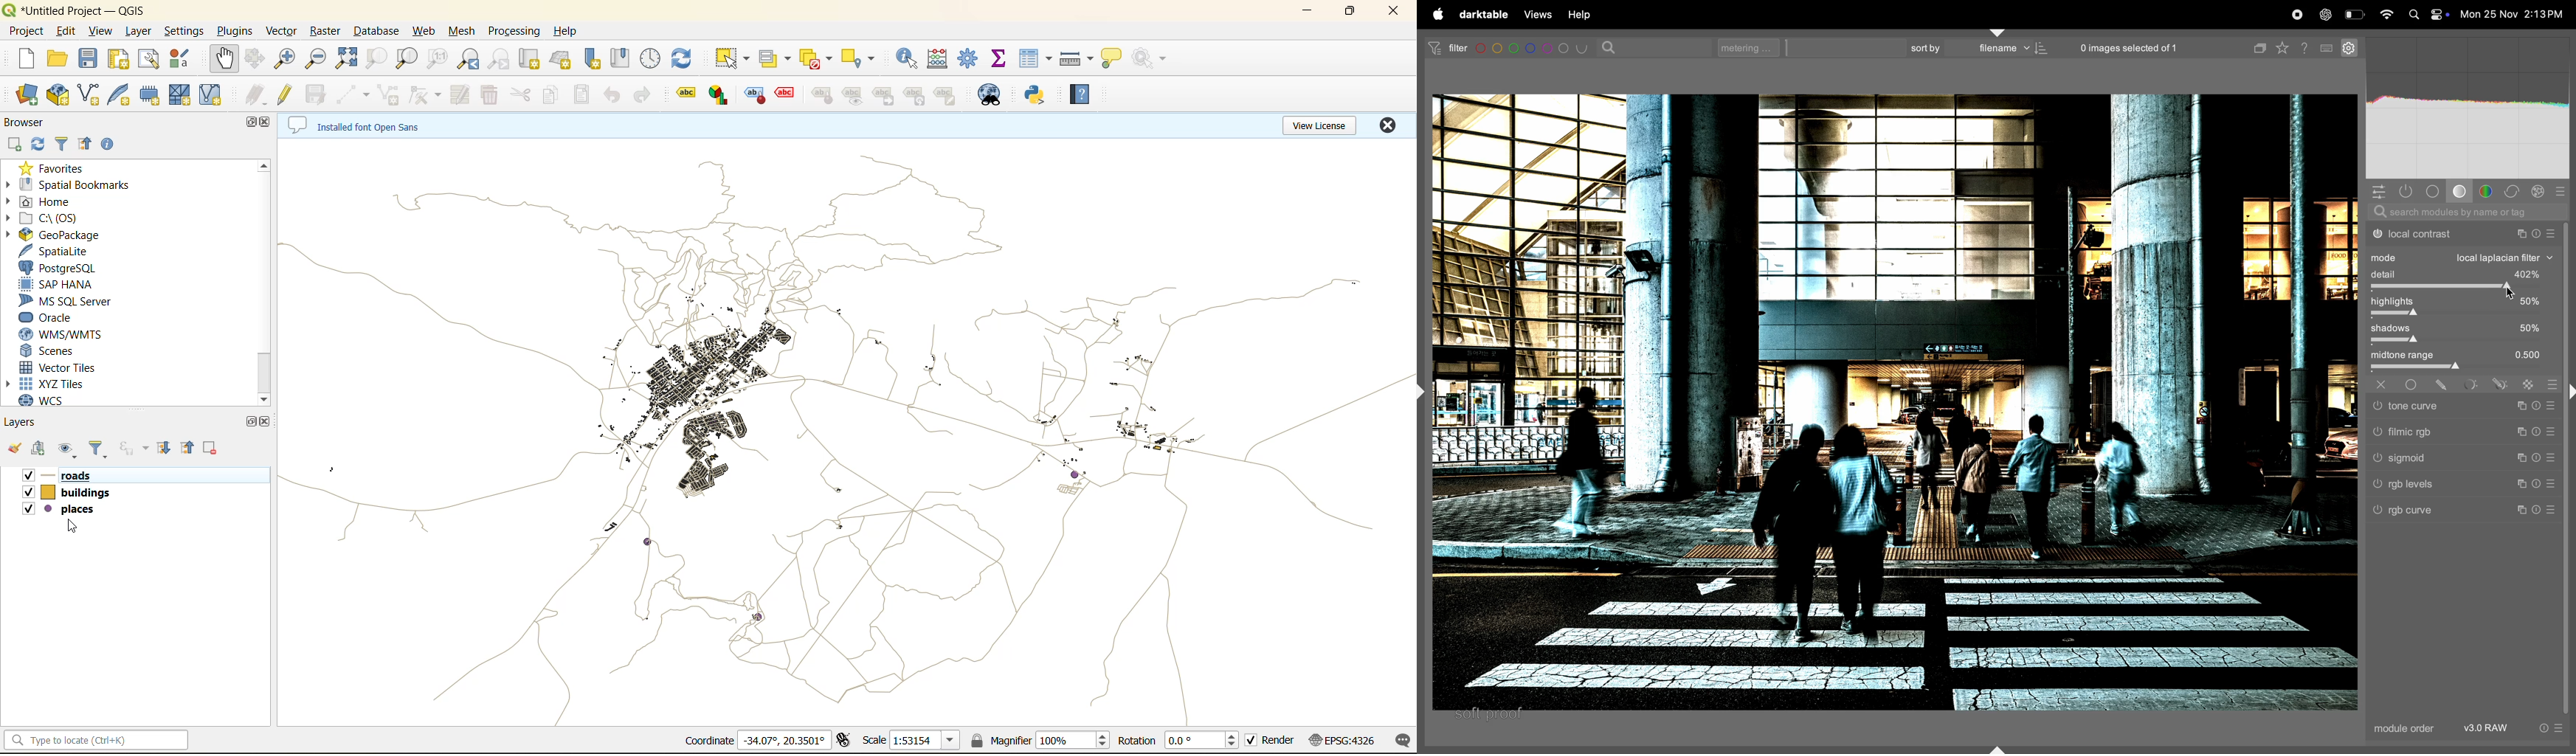 This screenshot has height=756, width=2576. Describe the element at coordinates (2543, 728) in the screenshot. I see `reset` at that location.